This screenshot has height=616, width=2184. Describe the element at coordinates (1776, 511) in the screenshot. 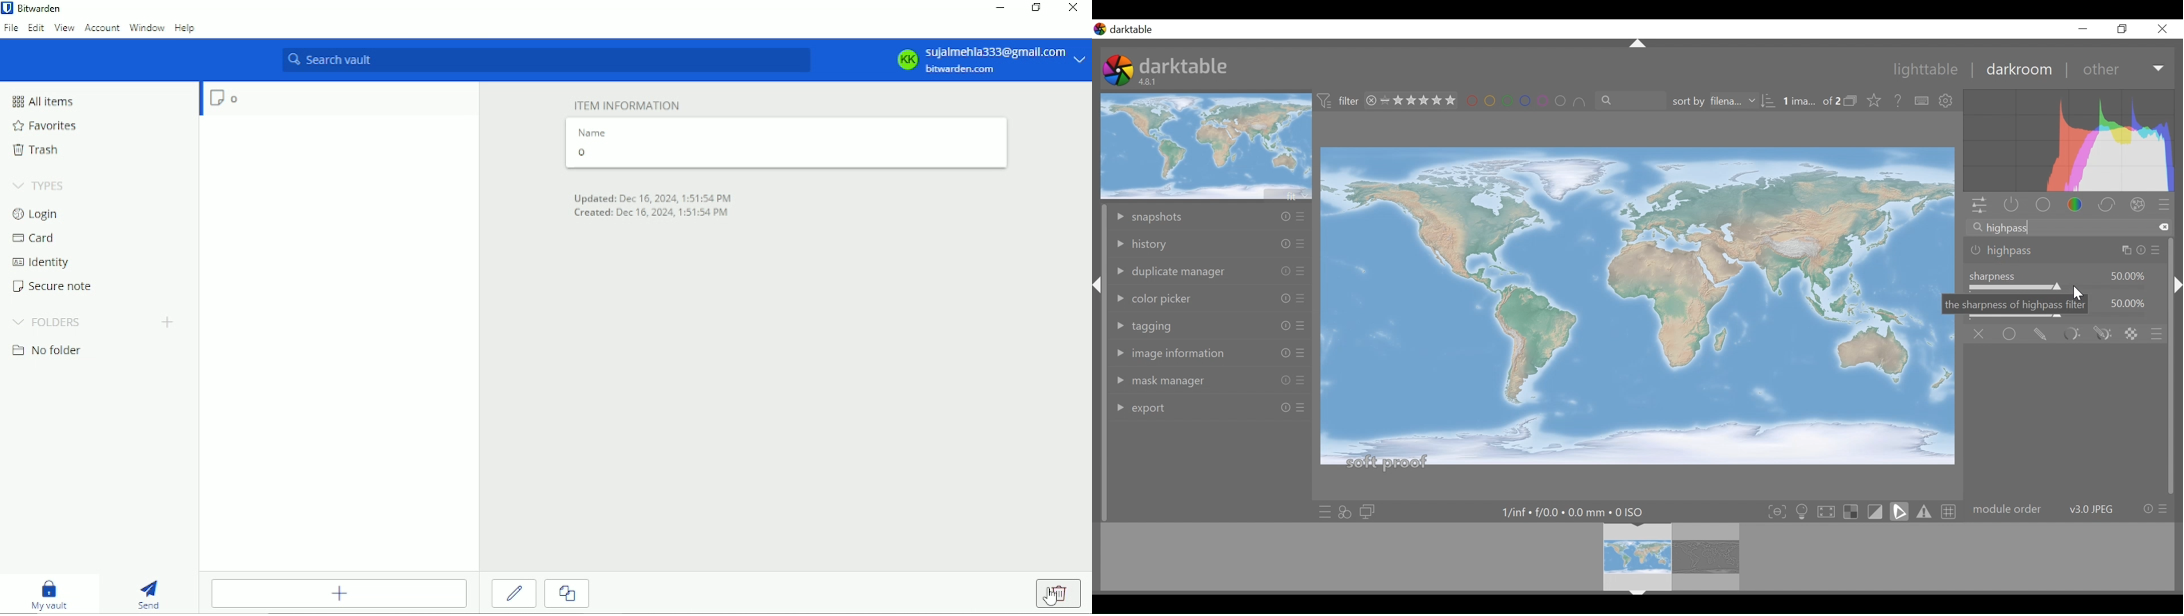

I see `toggle focus-peaking mode` at that location.